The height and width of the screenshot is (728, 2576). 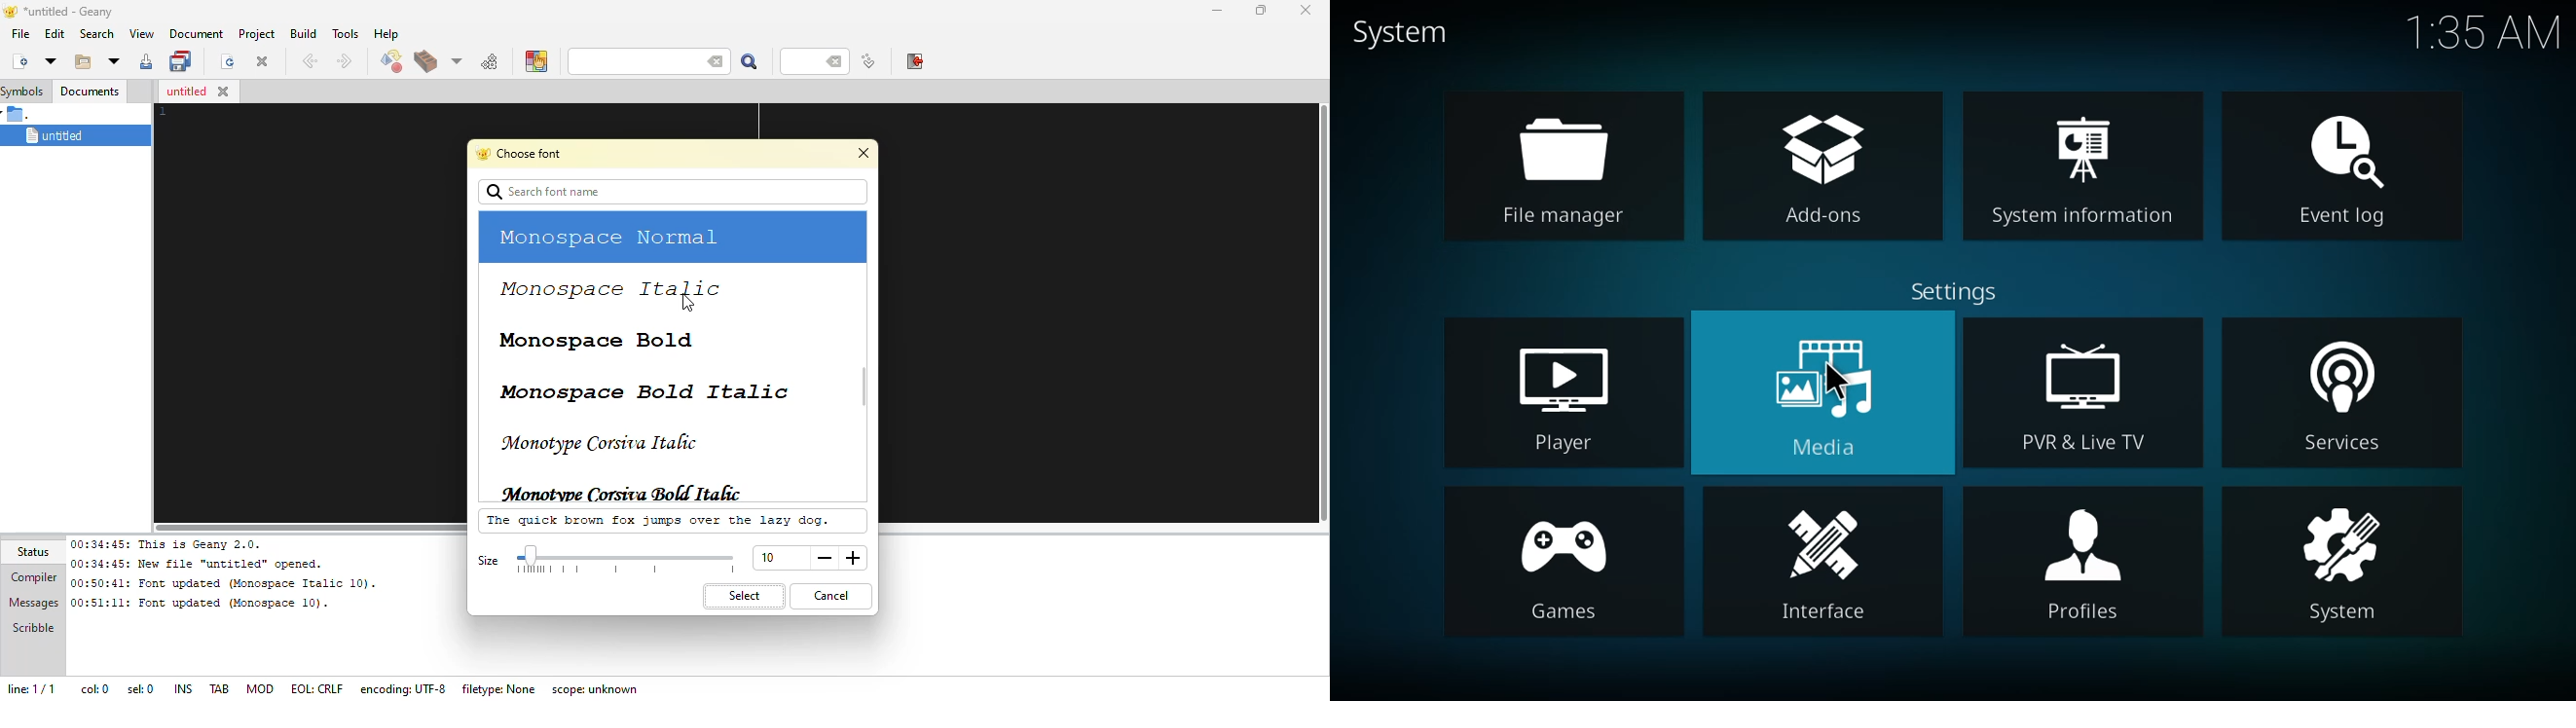 I want to click on untitled, so click(x=184, y=92).